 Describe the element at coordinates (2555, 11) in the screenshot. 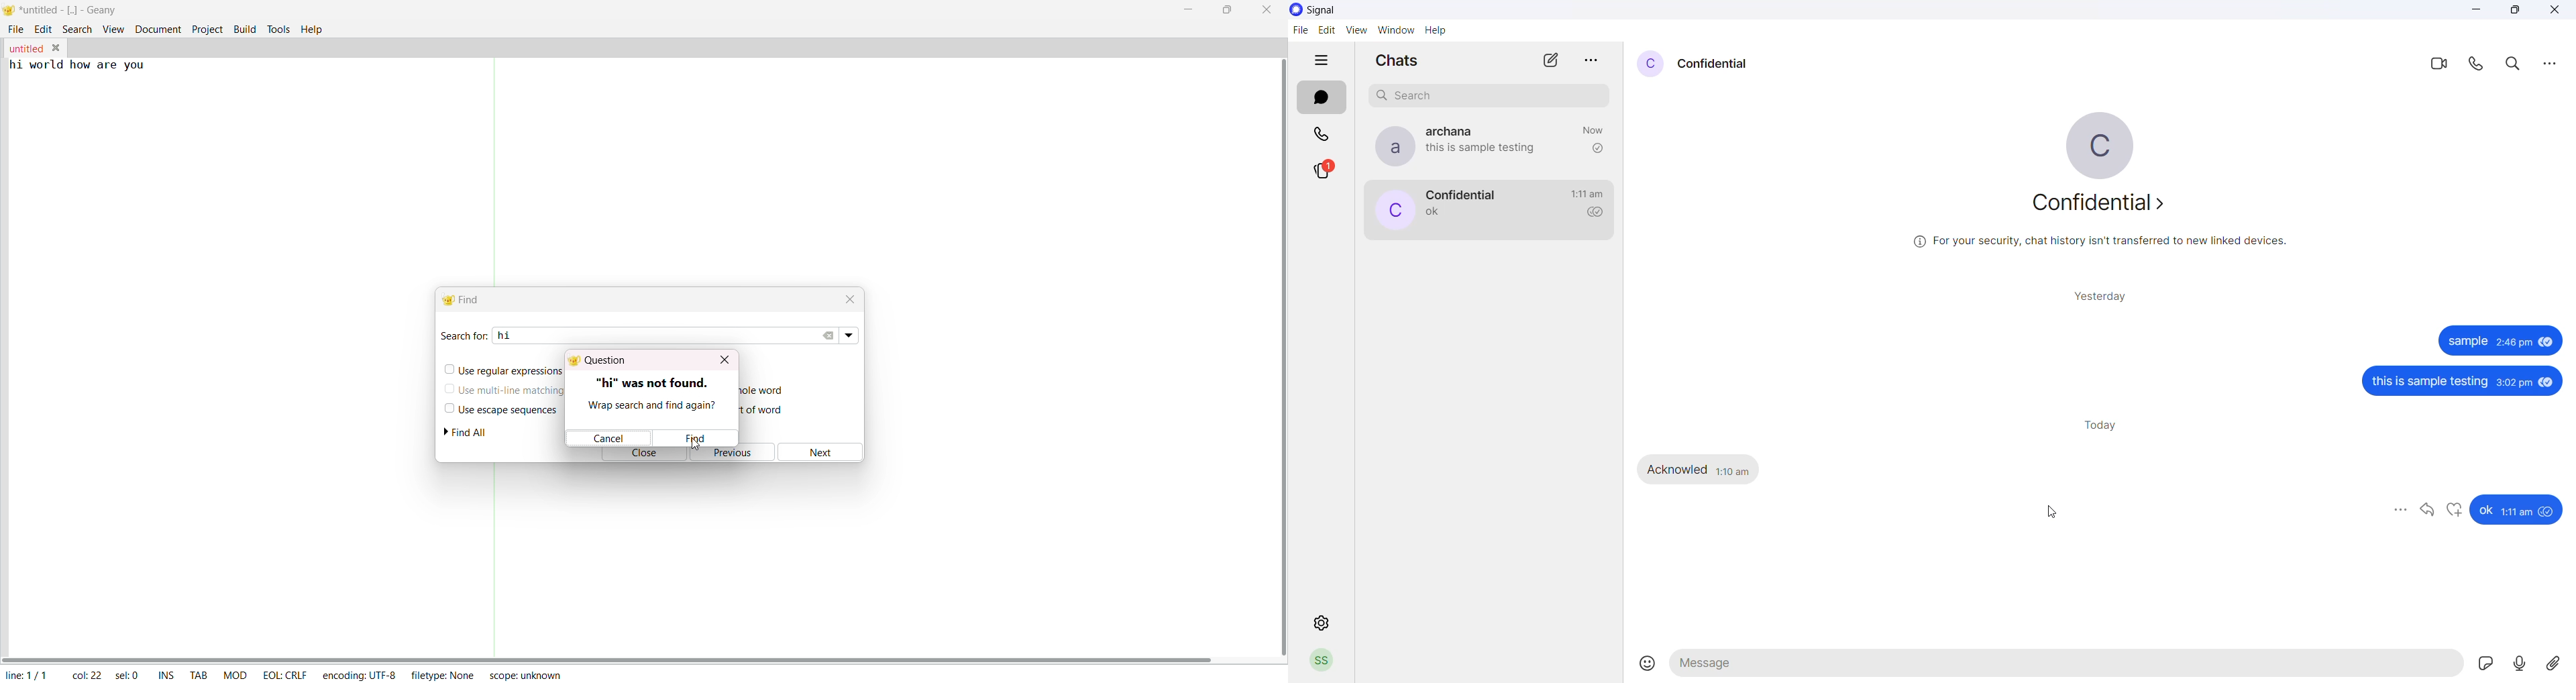

I see `close` at that location.